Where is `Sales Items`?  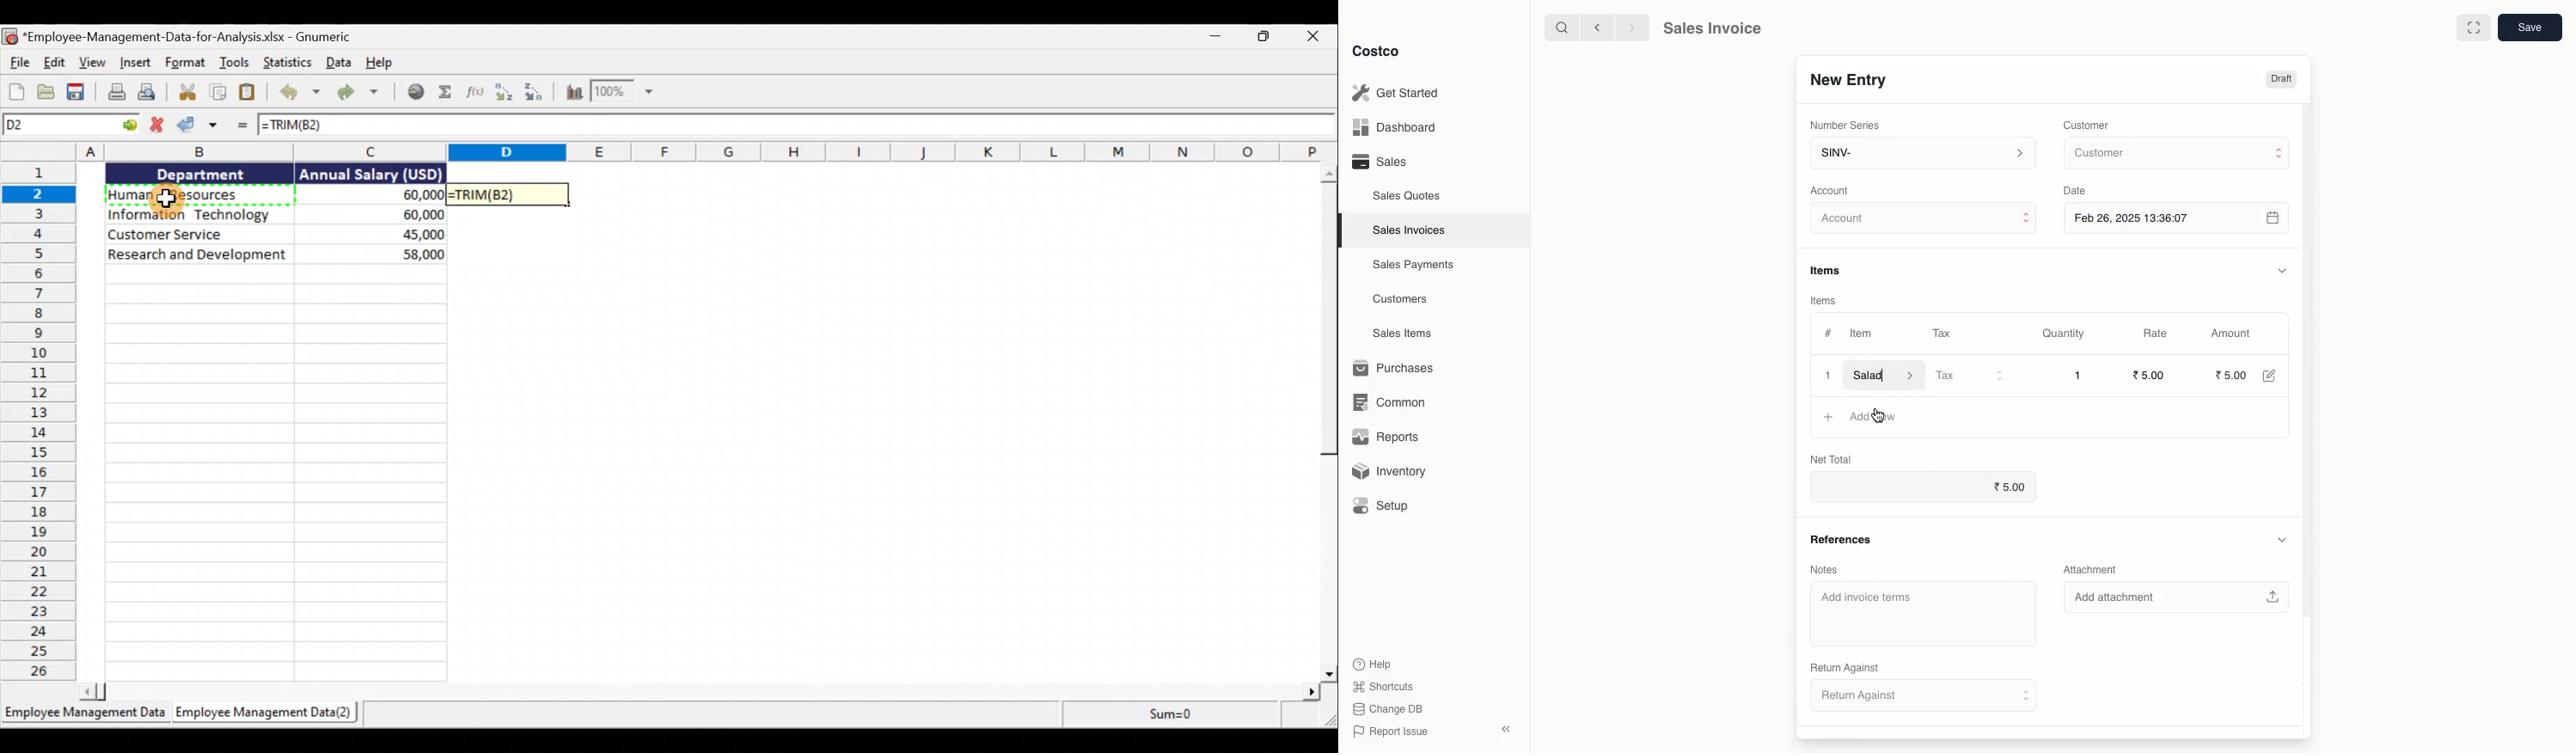 Sales Items is located at coordinates (1406, 334).